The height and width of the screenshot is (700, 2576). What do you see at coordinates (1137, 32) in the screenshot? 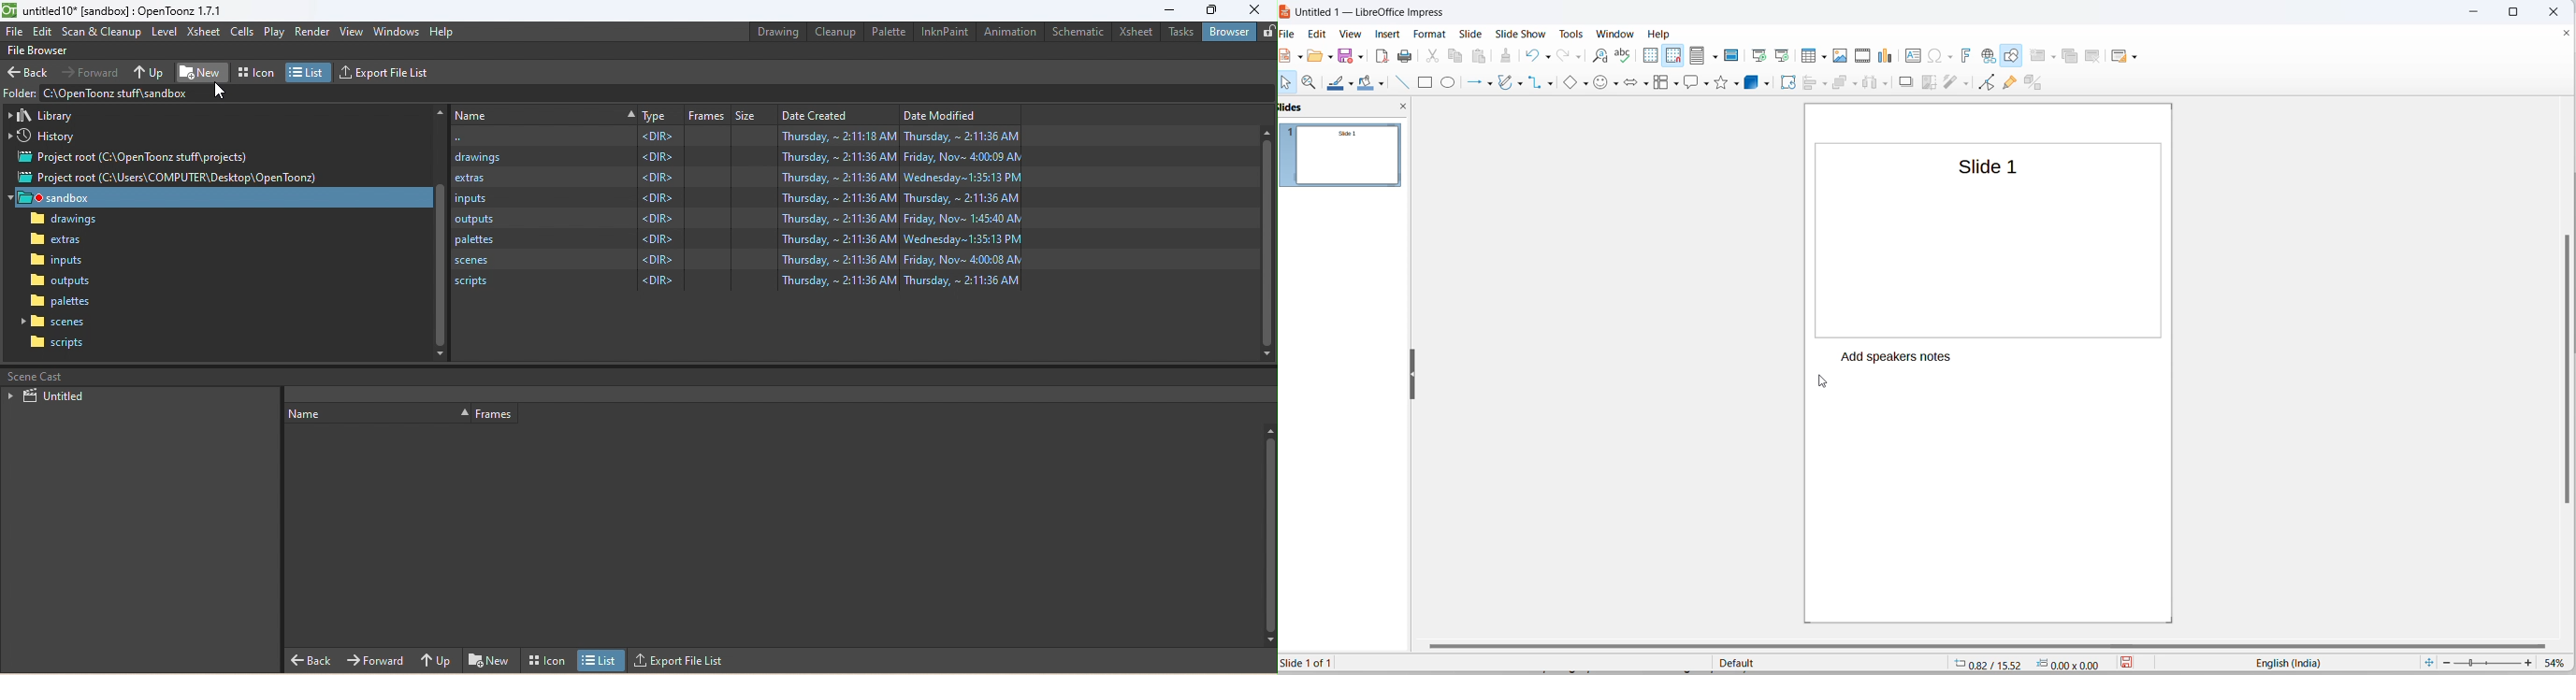
I see `Xsheet` at bounding box center [1137, 32].